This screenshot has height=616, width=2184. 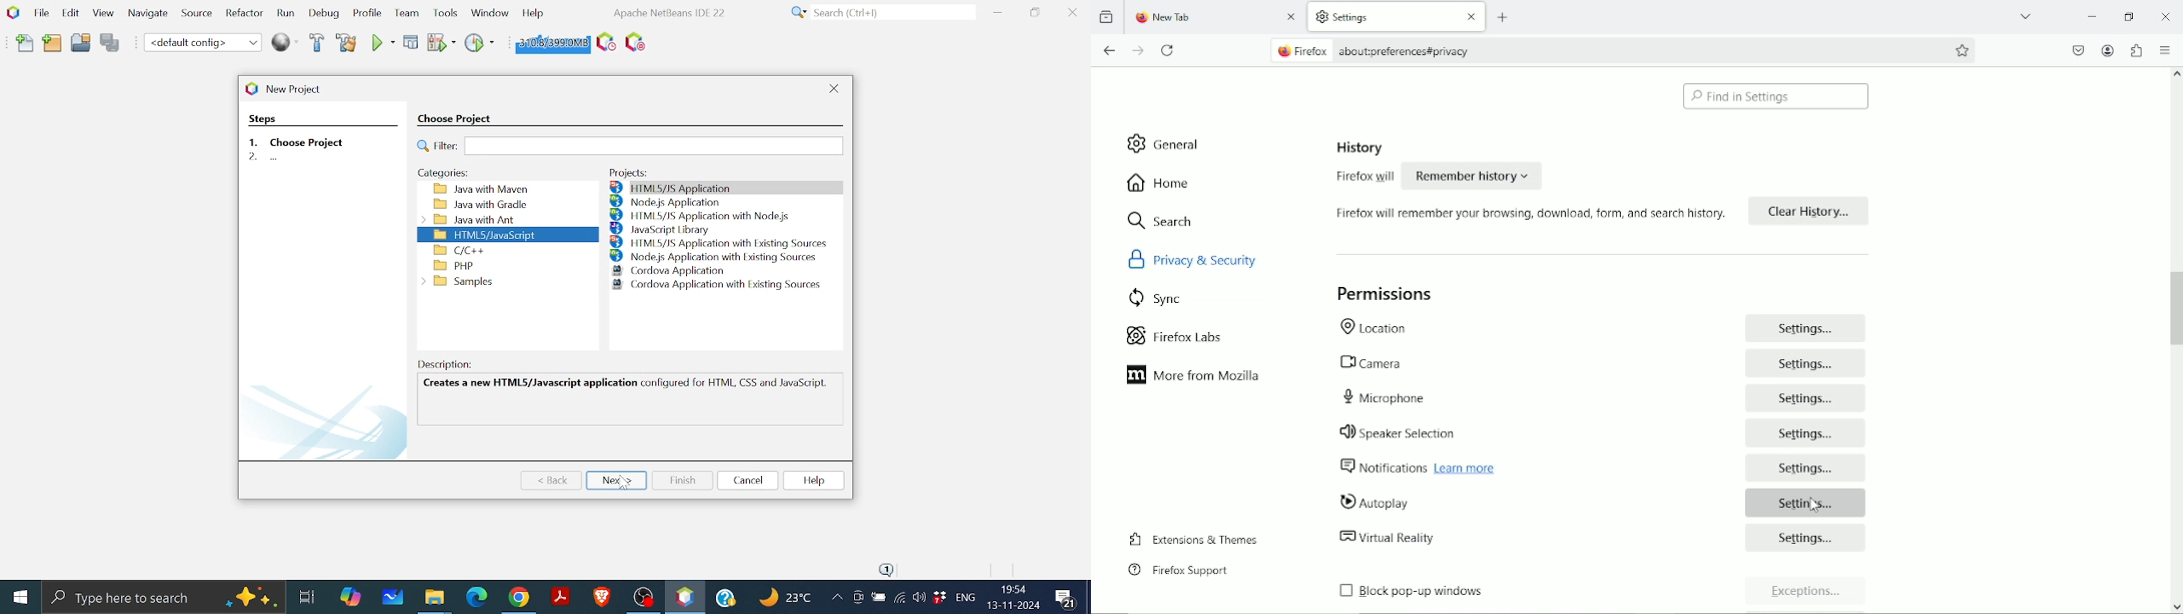 What do you see at coordinates (2025, 15) in the screenshot?
I see `List all tabs` at bounding box center [2025, 15].